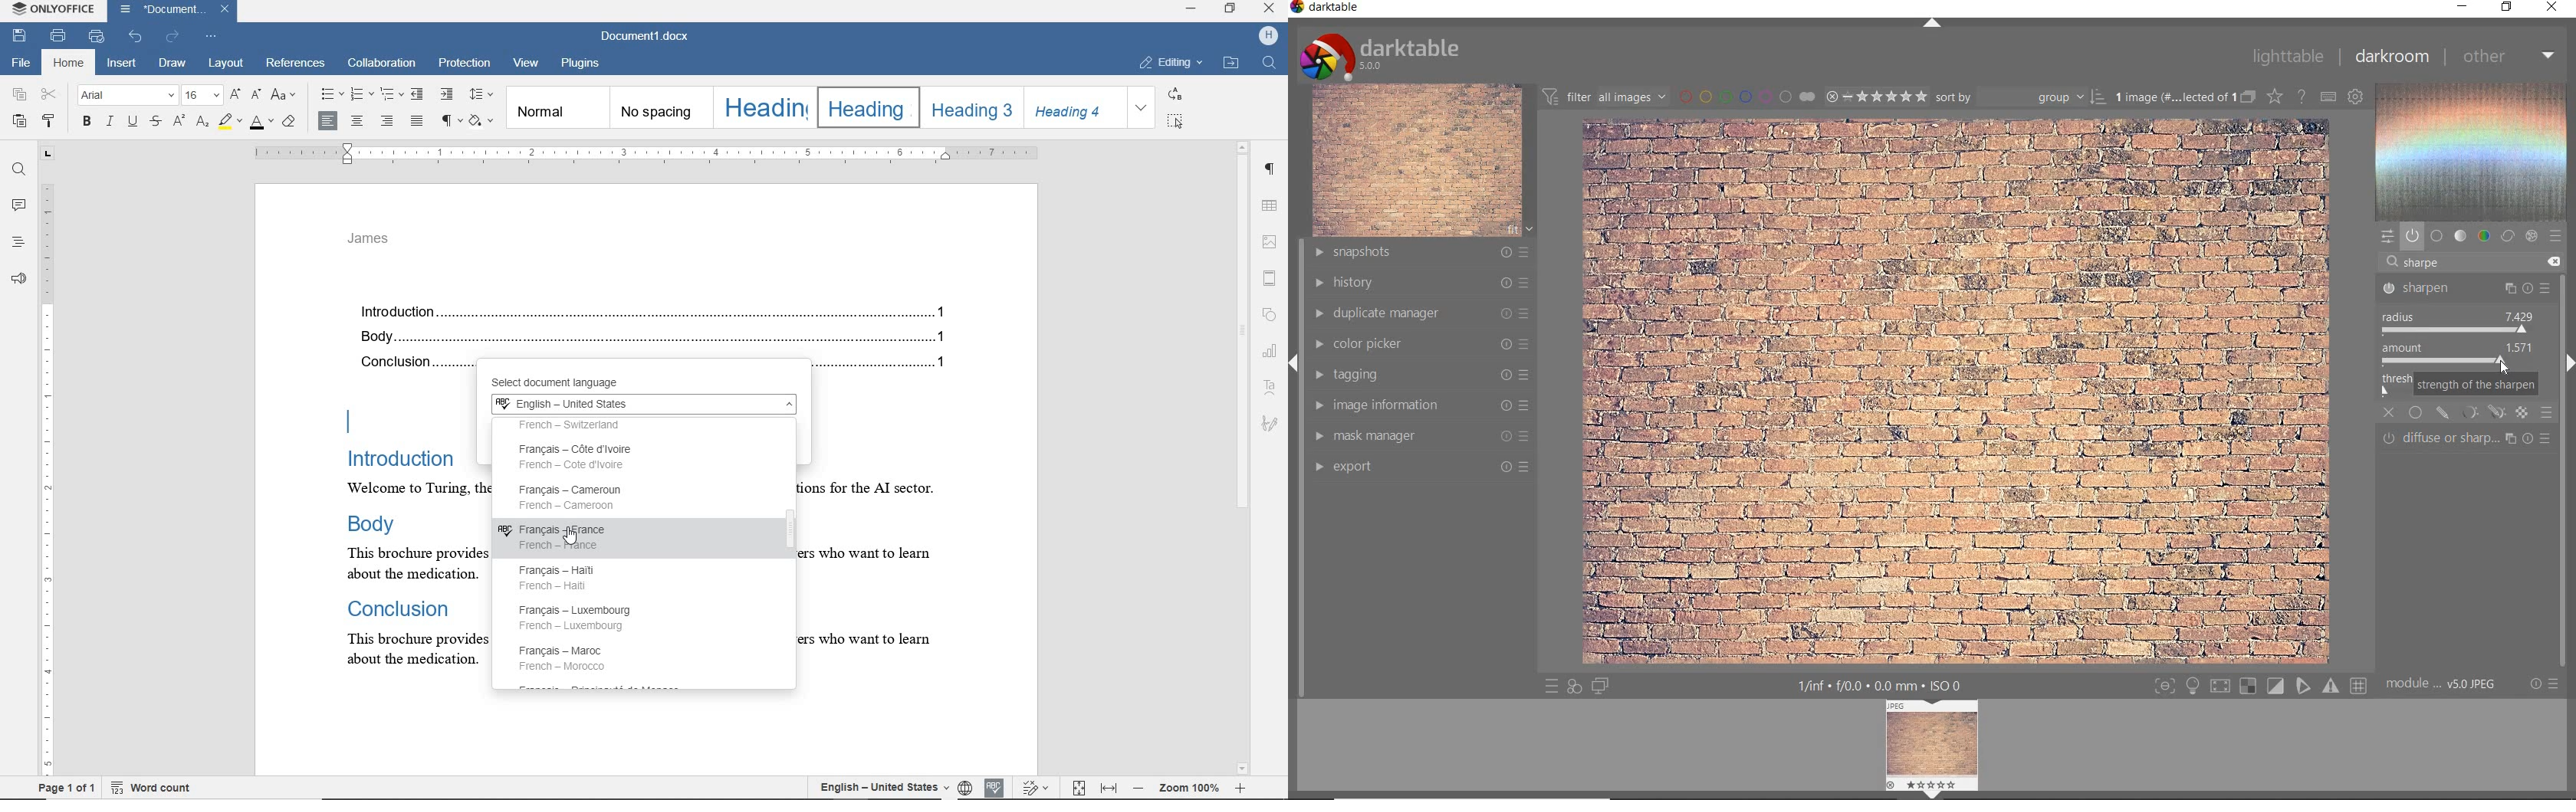 Image resolution: width=2576 pixels, height=812 pixels. What do you see at coordinates (202, 122) in the screenshot?
I see `subscript` at bounding box center [202, 122].